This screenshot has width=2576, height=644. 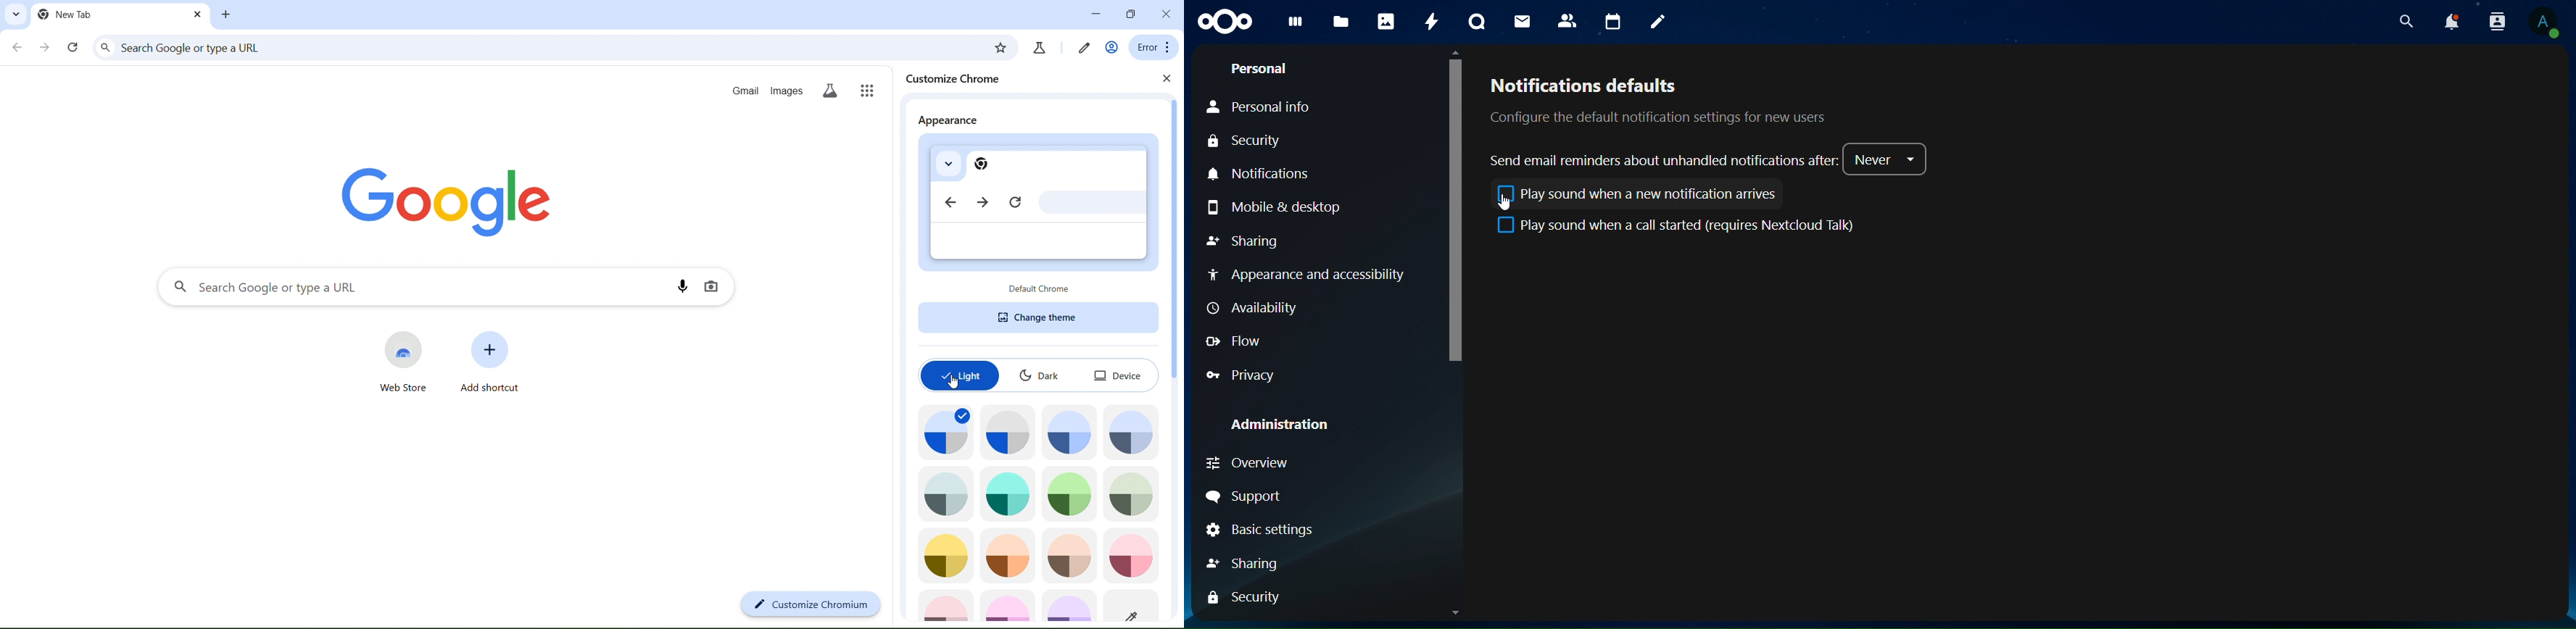 I want to click on photos, so click(x=1384, y=22).